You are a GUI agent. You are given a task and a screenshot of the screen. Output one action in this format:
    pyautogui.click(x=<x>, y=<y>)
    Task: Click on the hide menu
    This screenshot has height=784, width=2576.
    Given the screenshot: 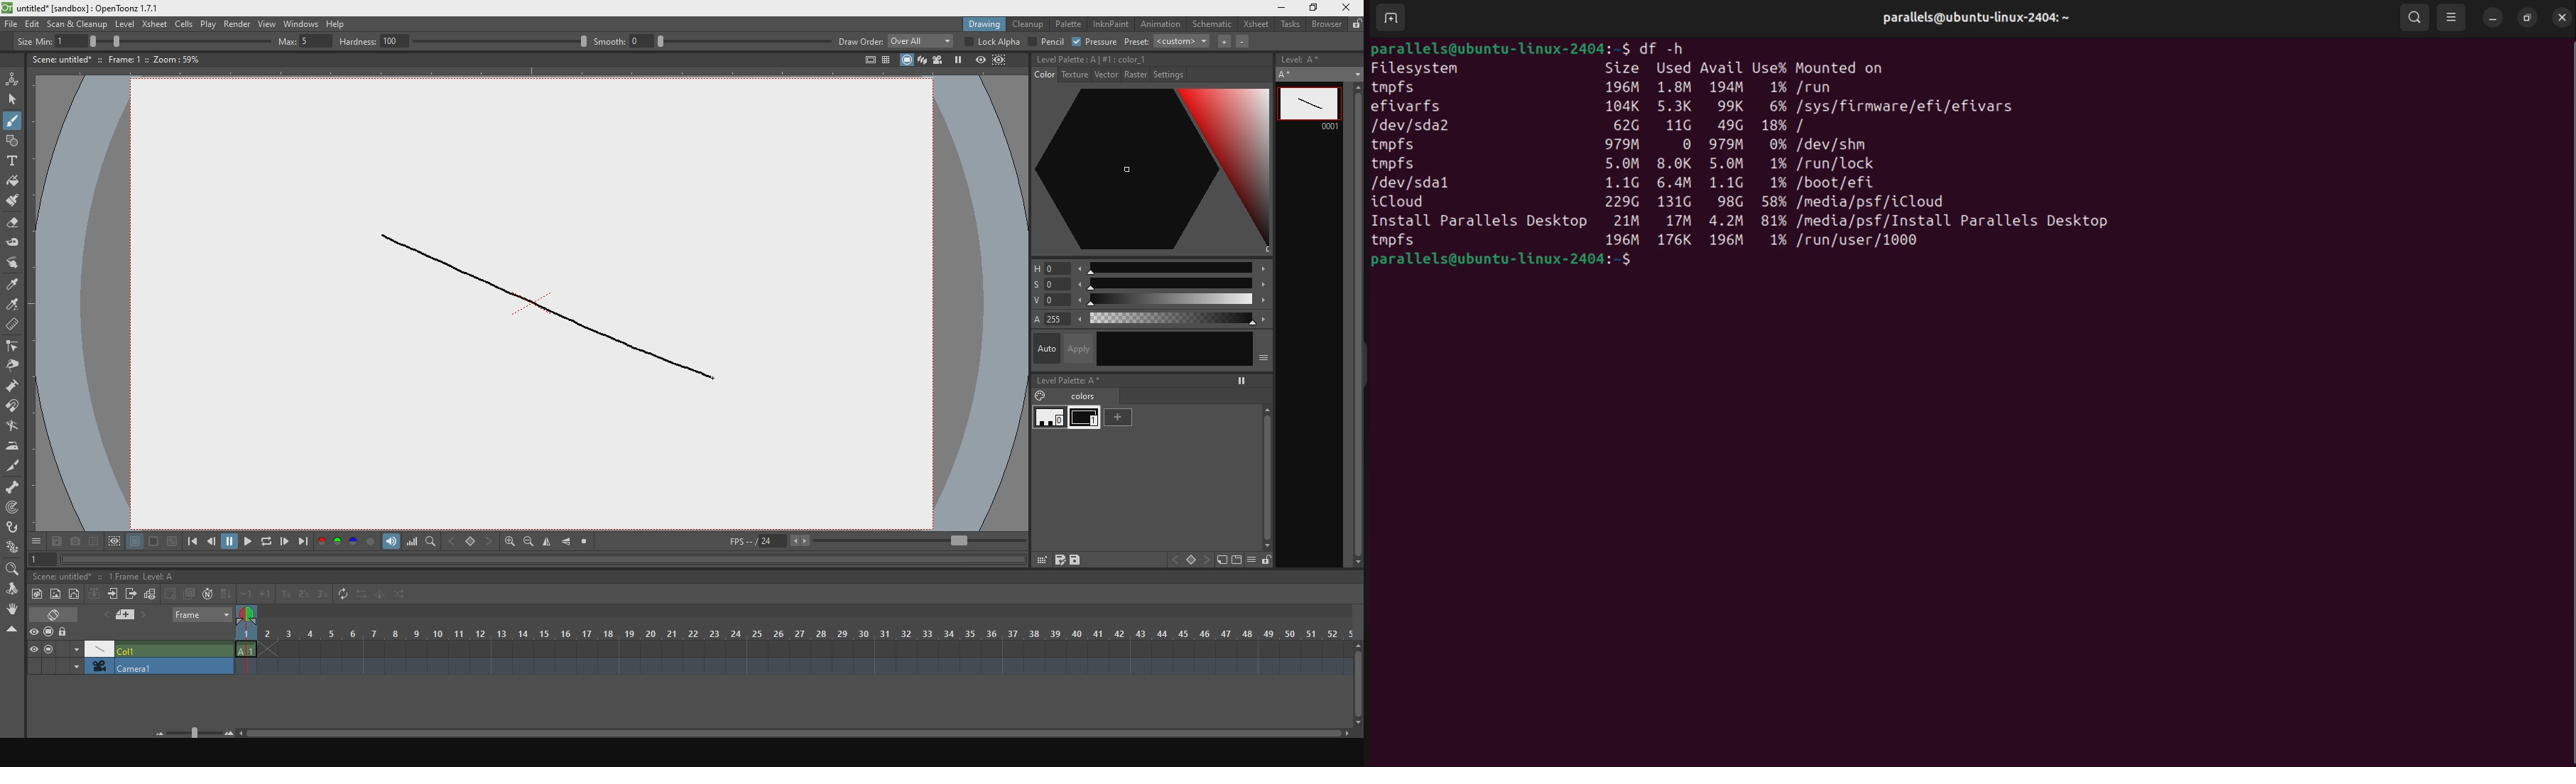 What is the action you would take?
    pyautogui.click(x=1251, y=560)
    